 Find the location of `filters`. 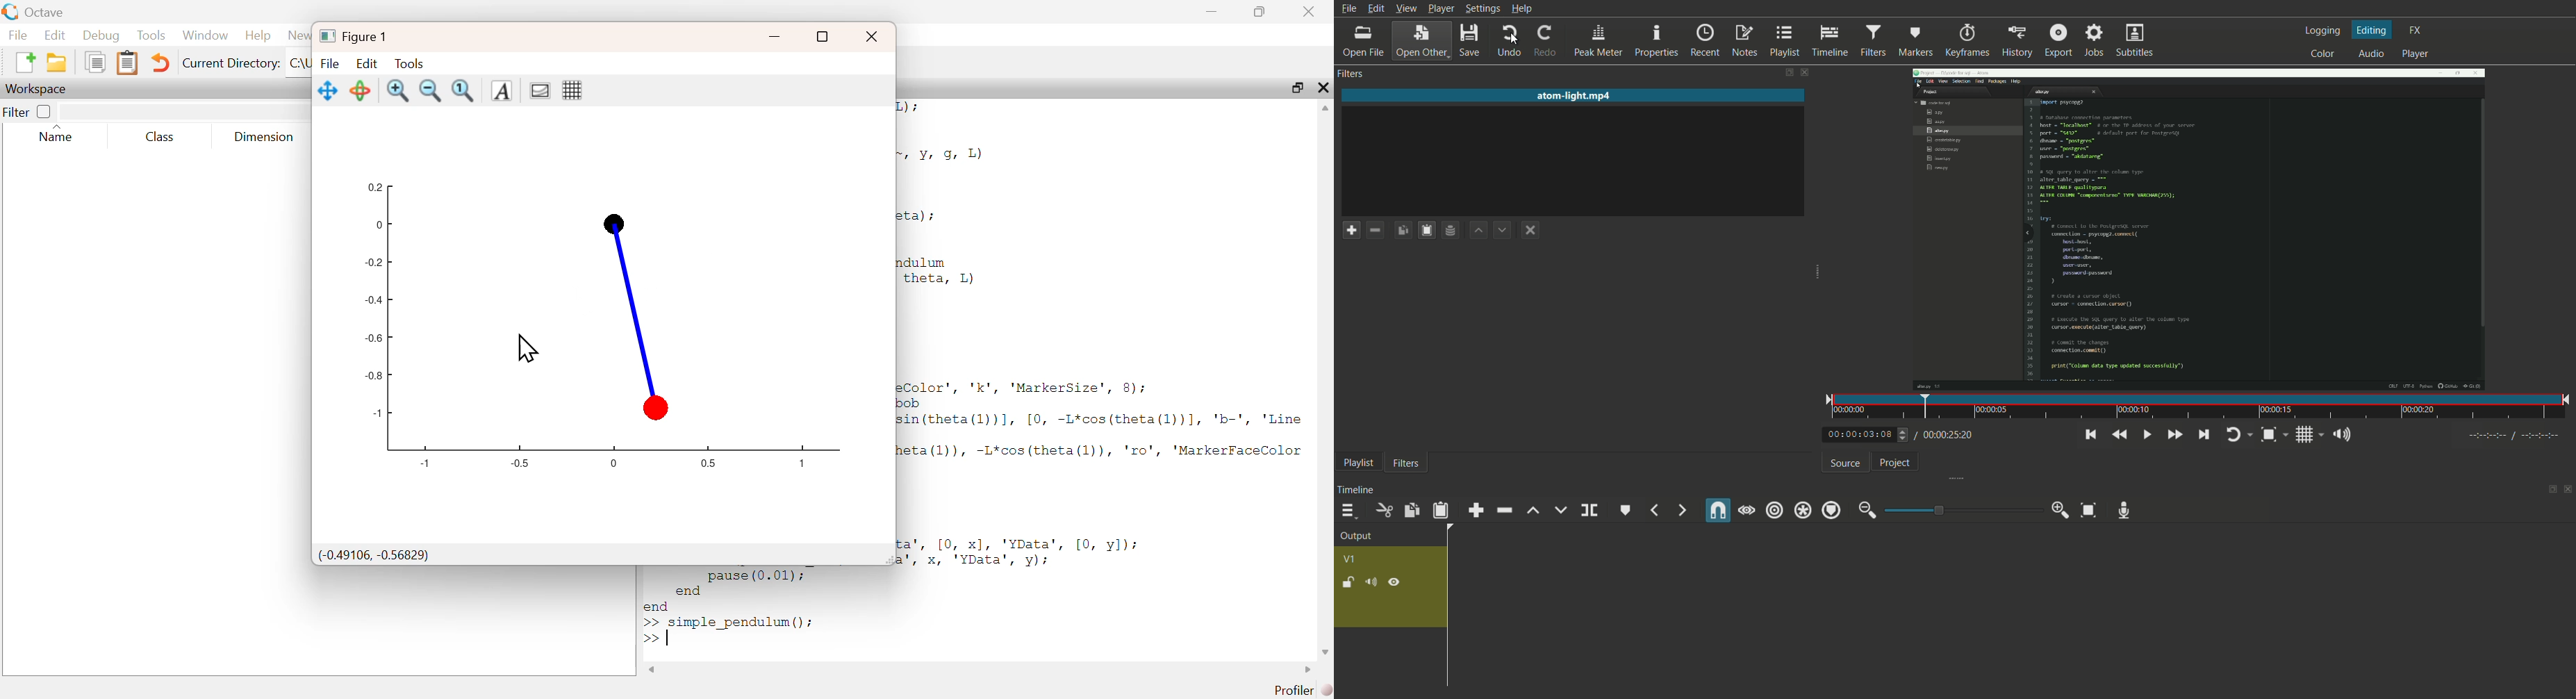

filters is located at coordinates (1406, 464).